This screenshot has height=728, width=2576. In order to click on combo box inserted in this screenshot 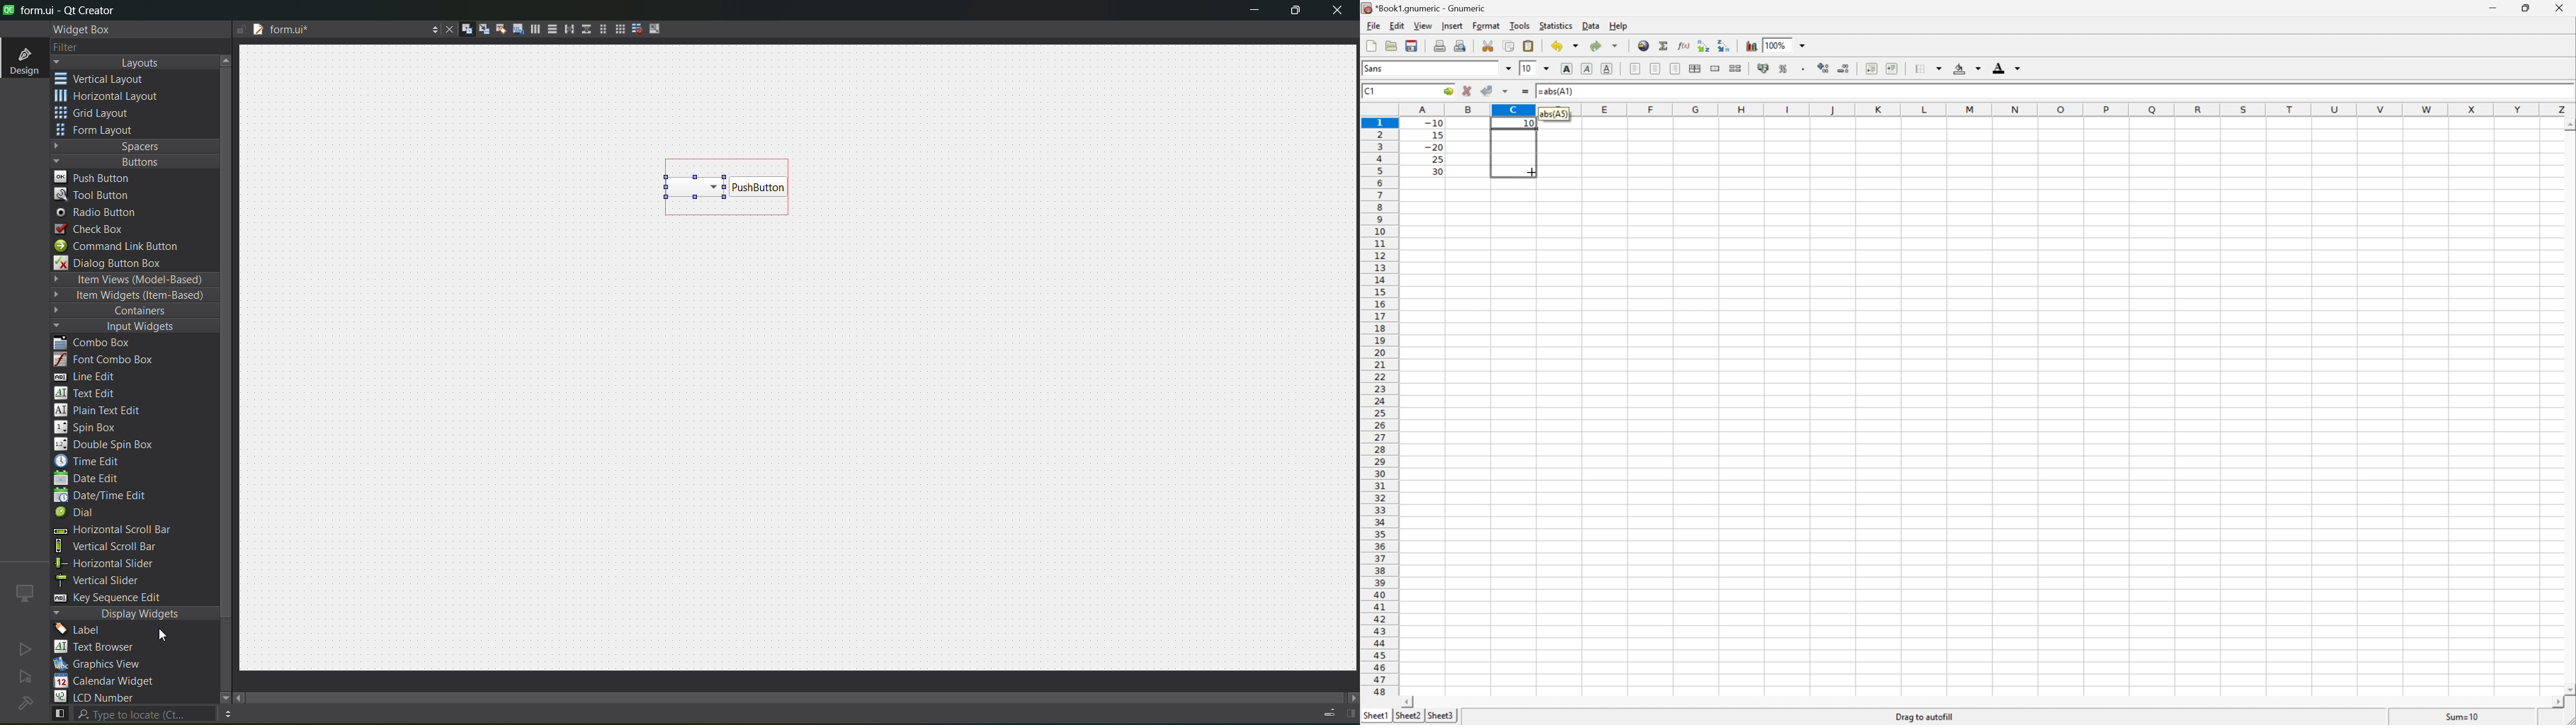, I will do `click(728, 187)`.